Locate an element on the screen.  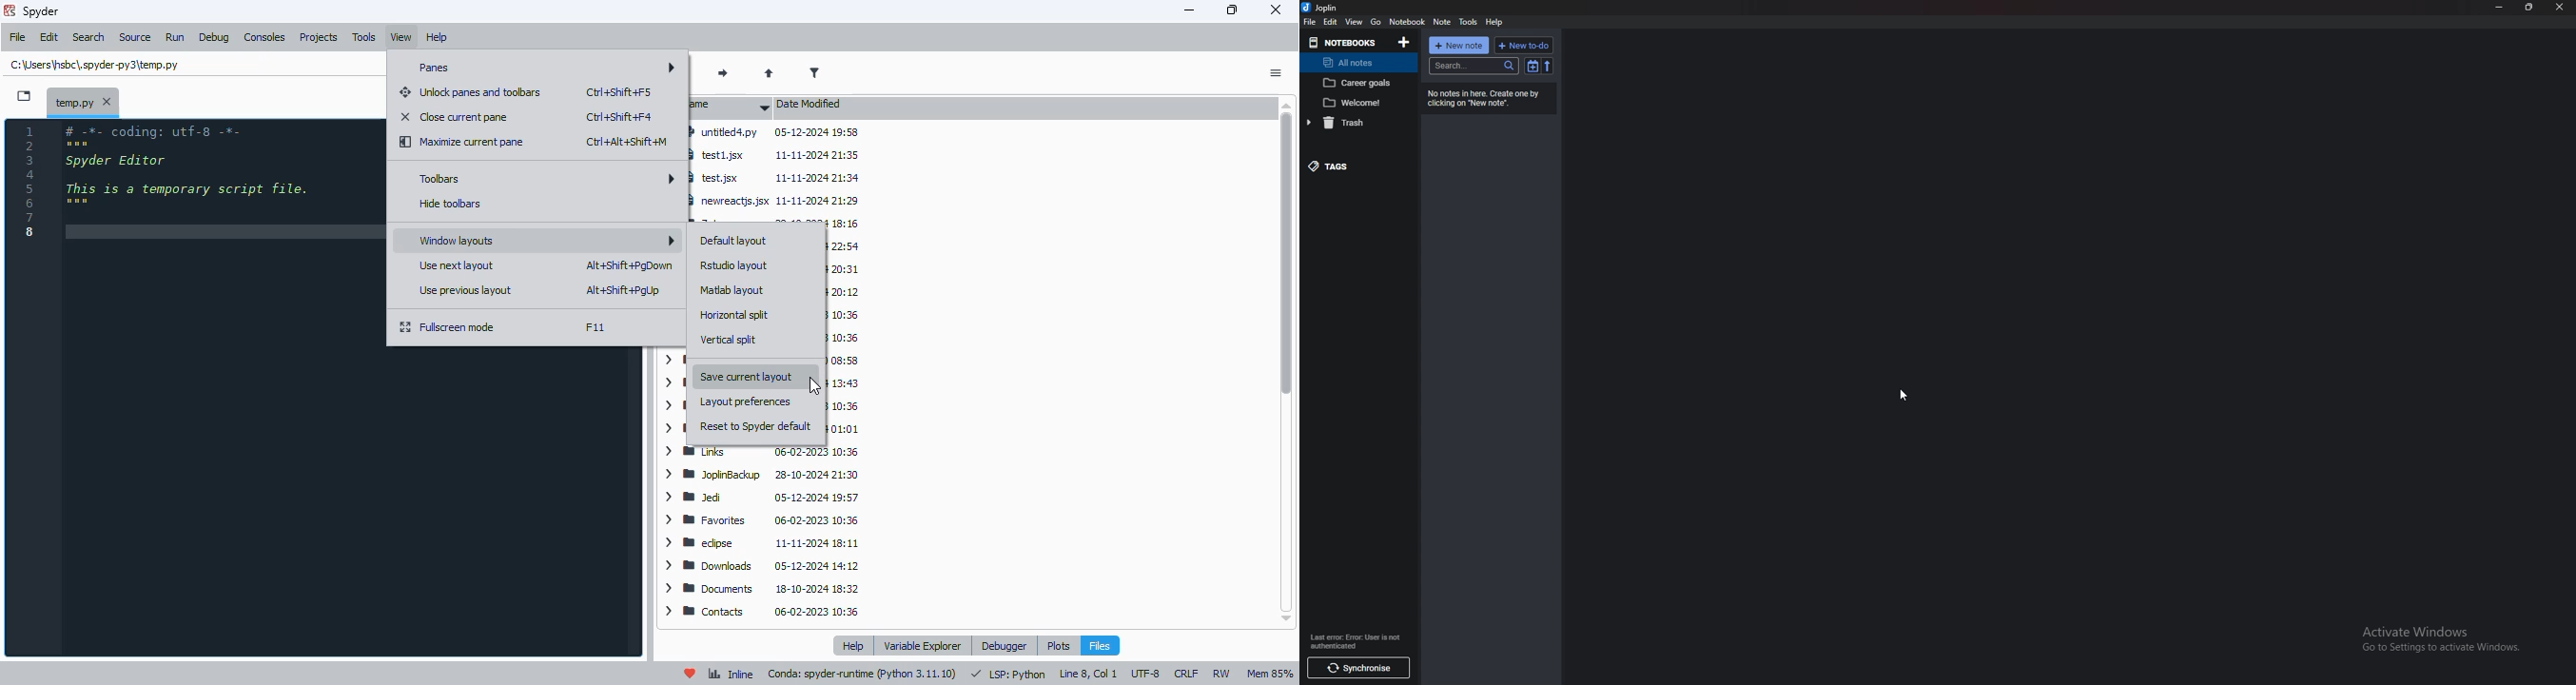
reverse sort order is located at coordinates (1547, 66).